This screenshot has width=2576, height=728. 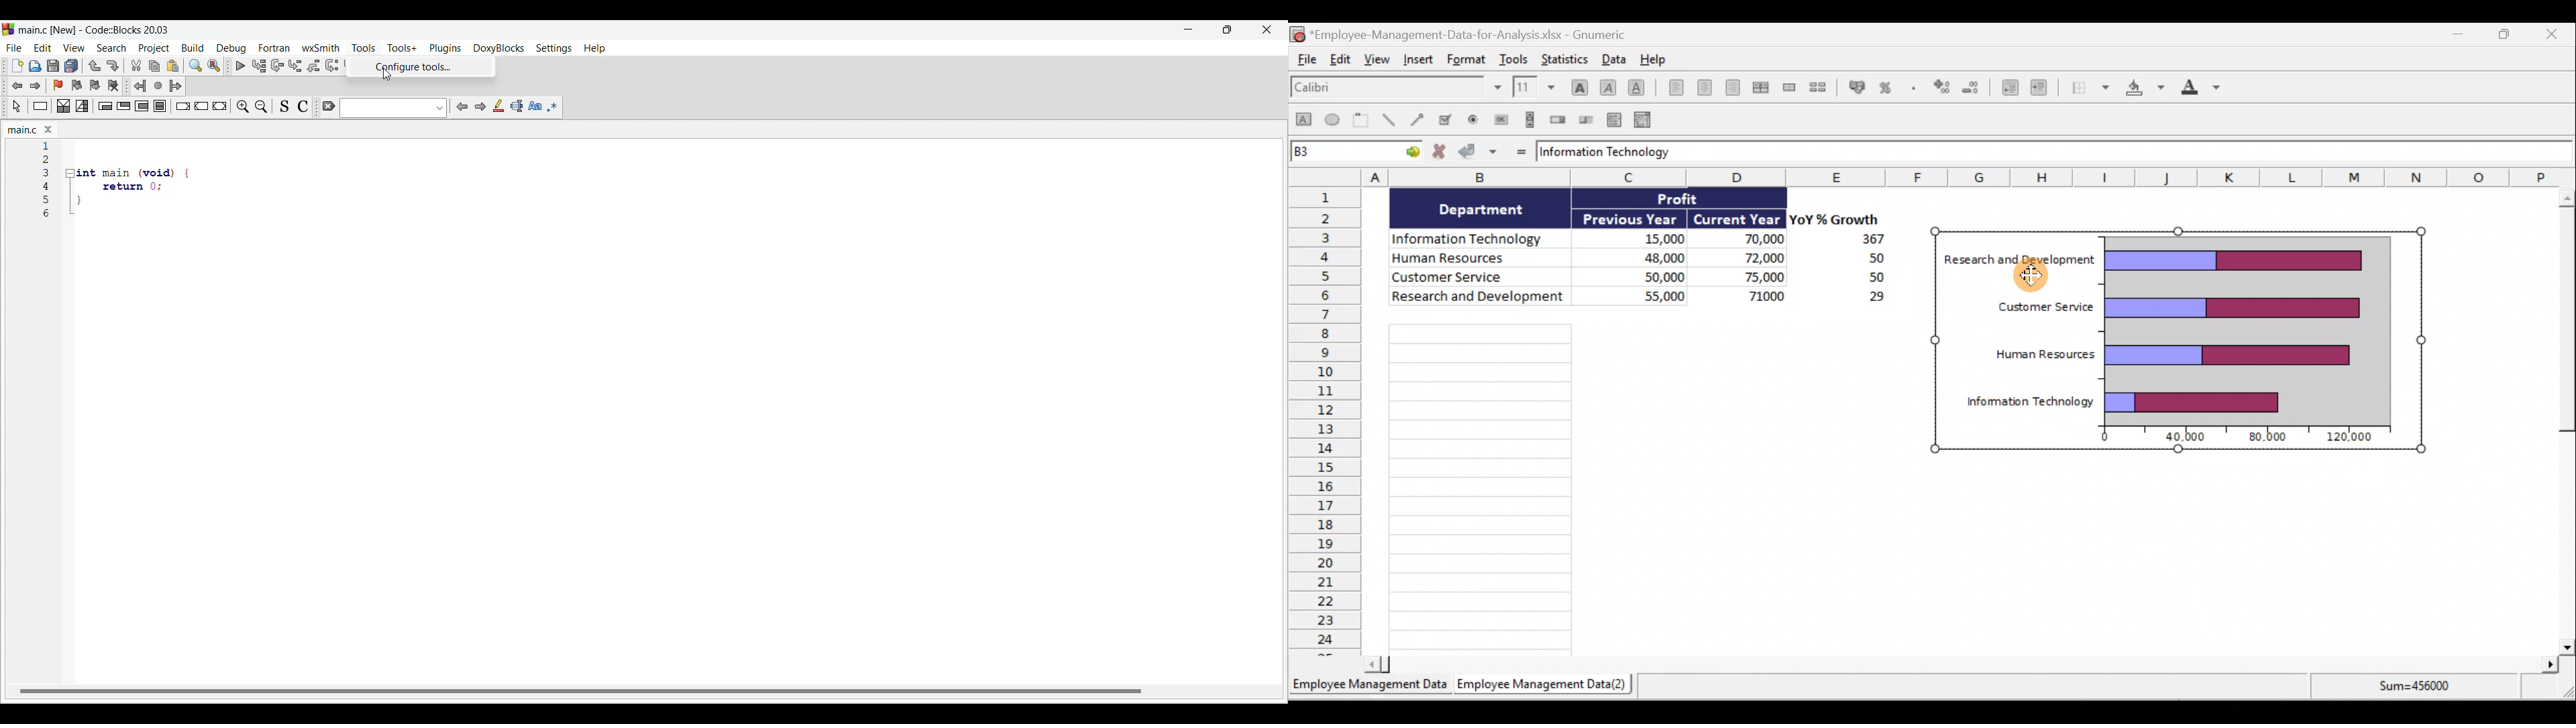 What do you see at coordinates (1653, 58) in the screenshot?
I see `Help` at bounding box center [1653, 58].